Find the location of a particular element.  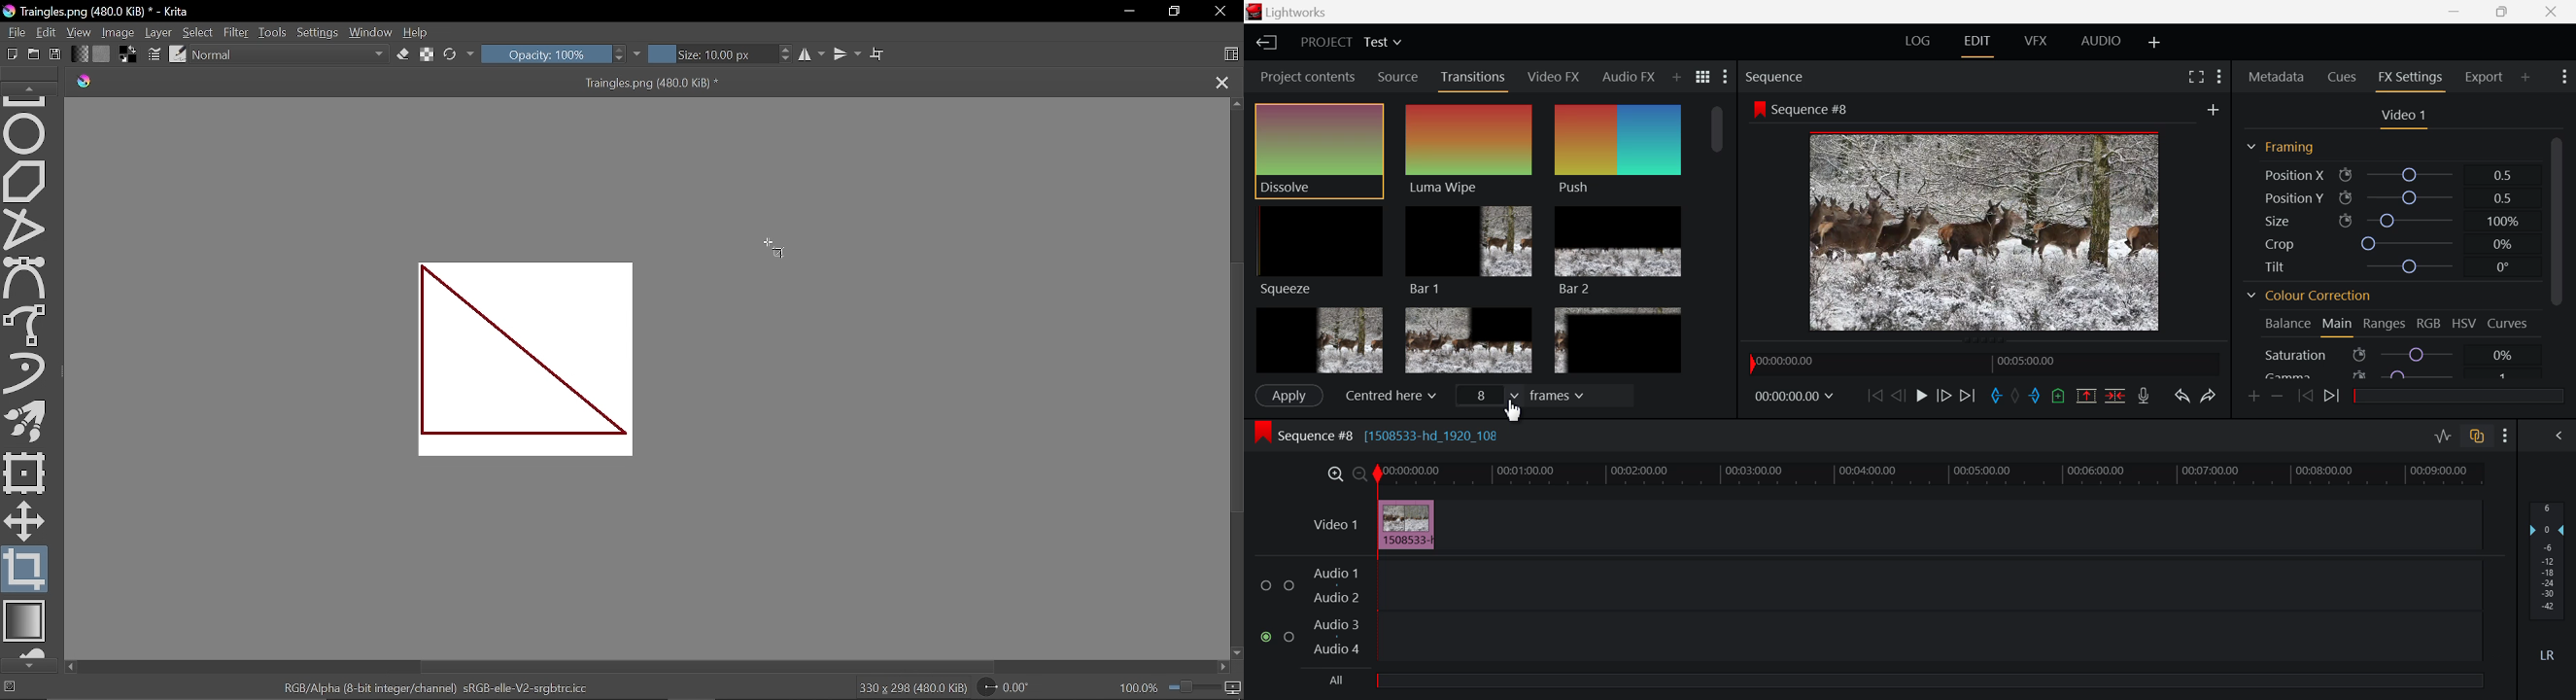

Add keyframe is located at coordinates (2254, 398).